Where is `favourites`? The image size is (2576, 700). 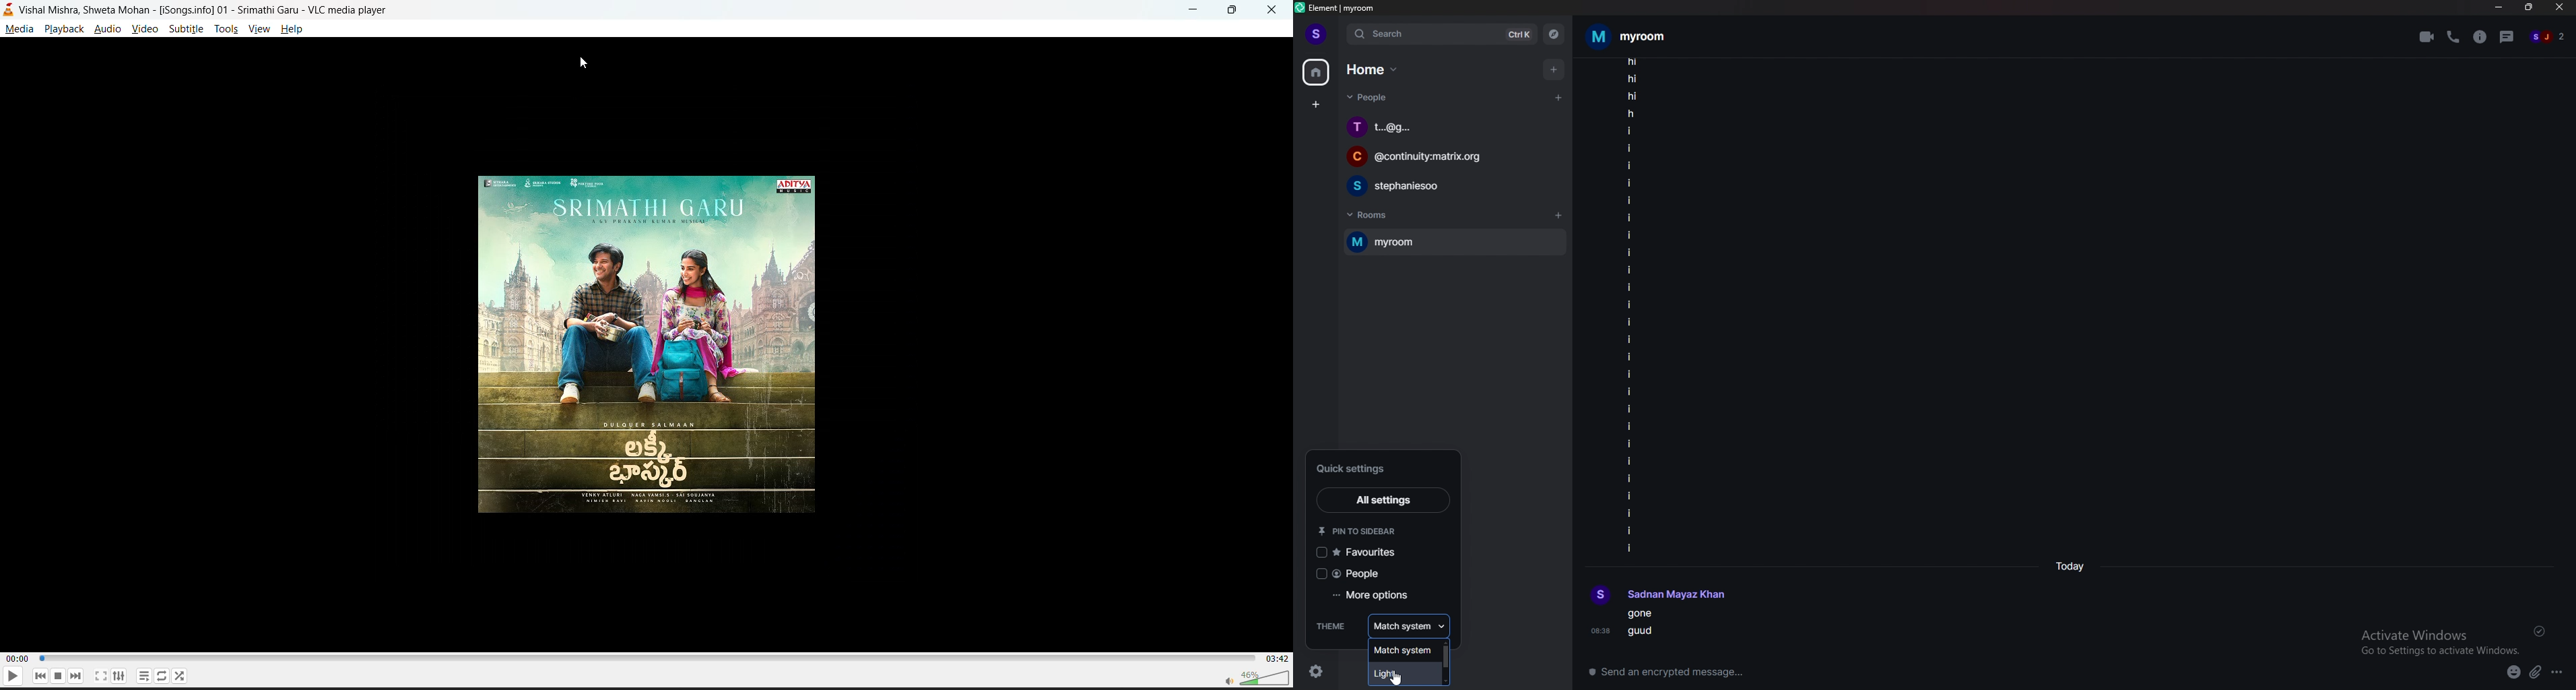 favourites is located at coordinates (1376, 552).